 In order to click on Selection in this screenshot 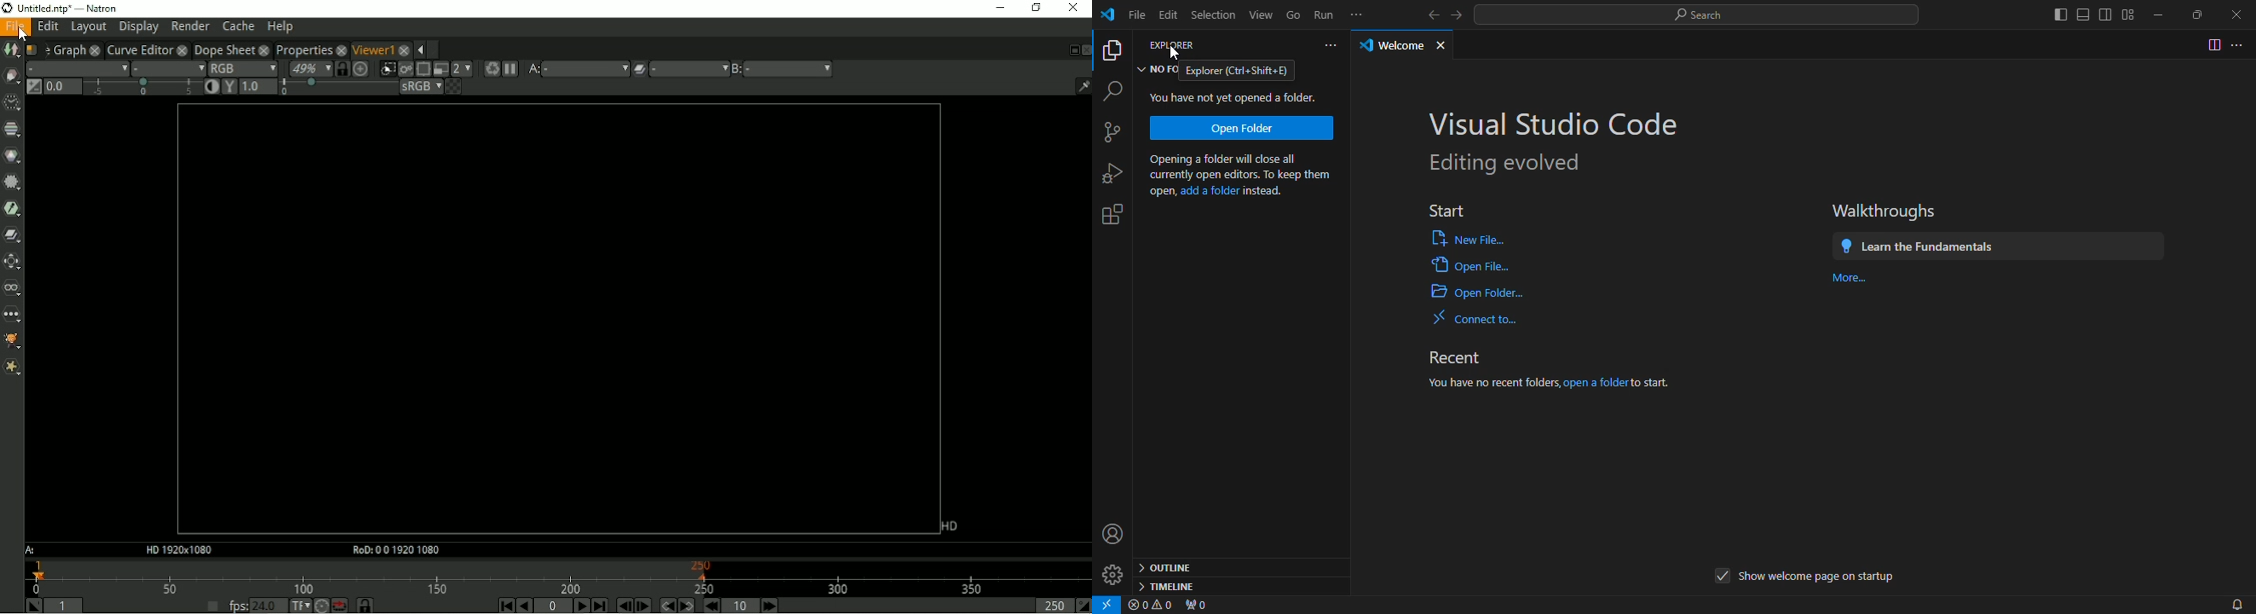, I will do `click(1215, 14)`.